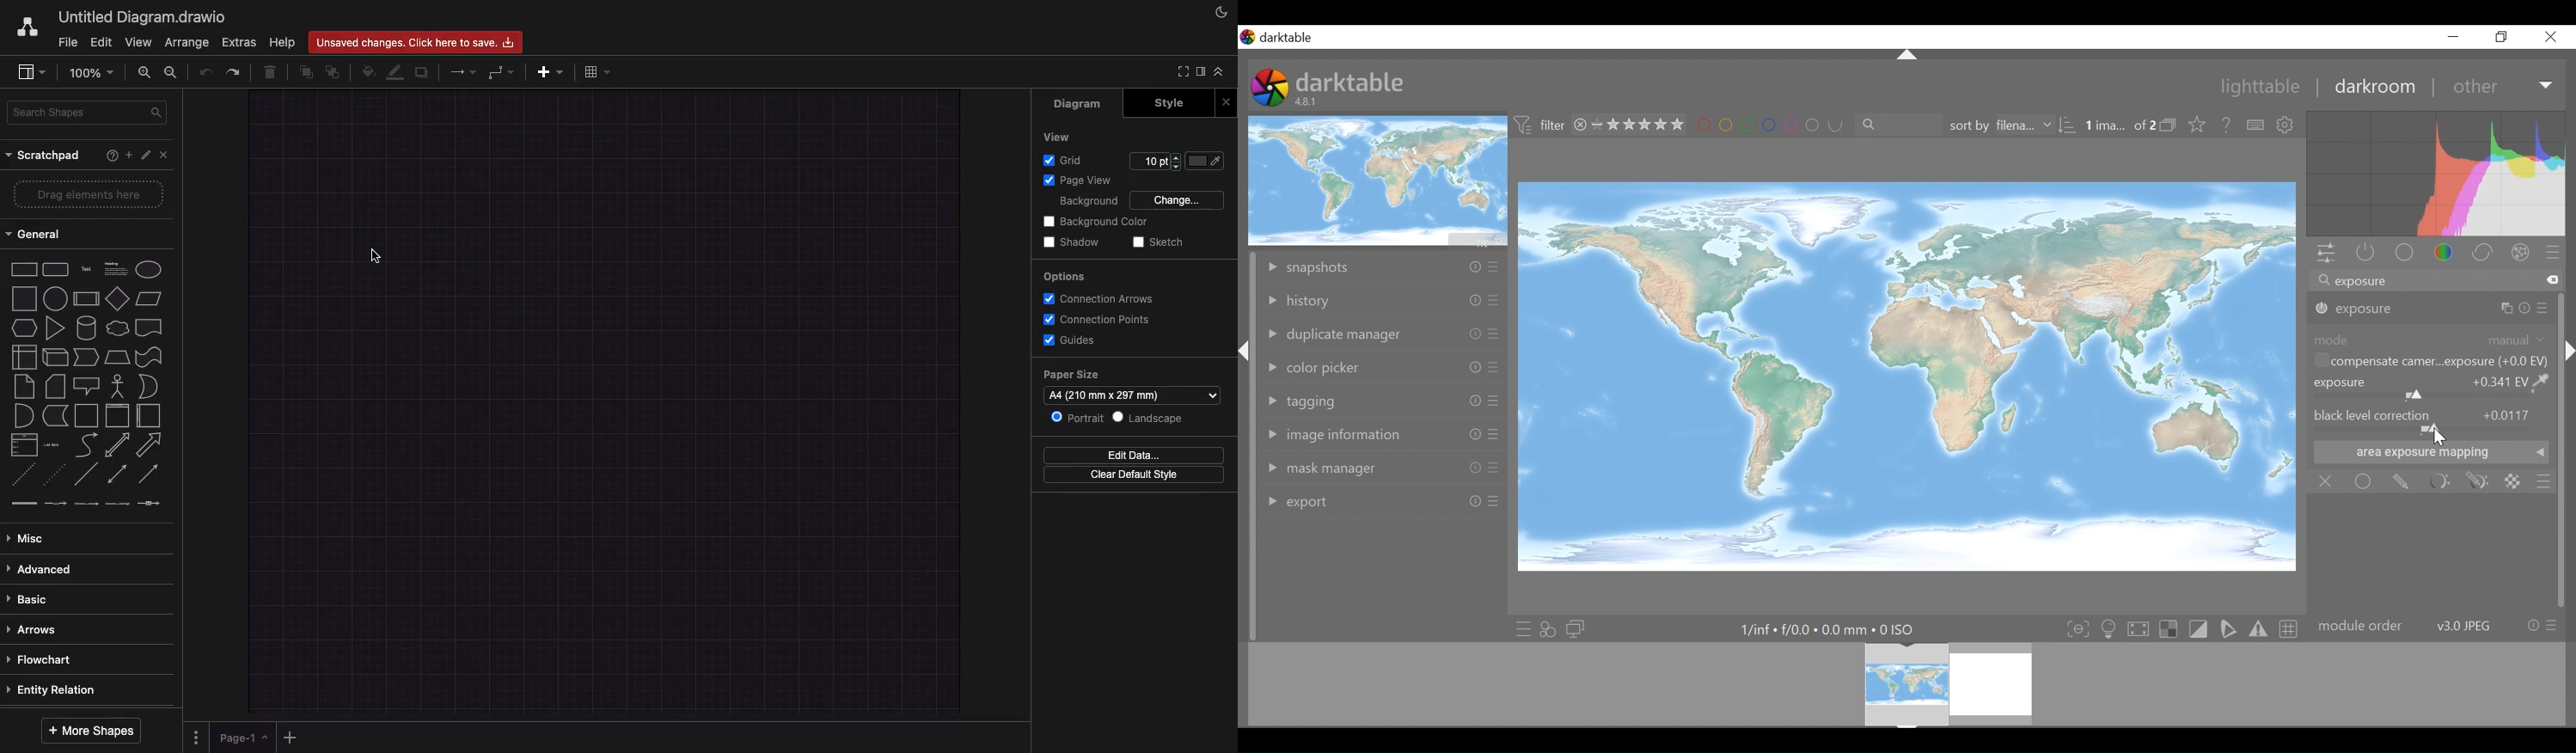 This screenshot has width=2576, height=756. What do you see at coordinates (147, 156) in the screenshot?
I see `Edit` at bounding box center [147, 156].